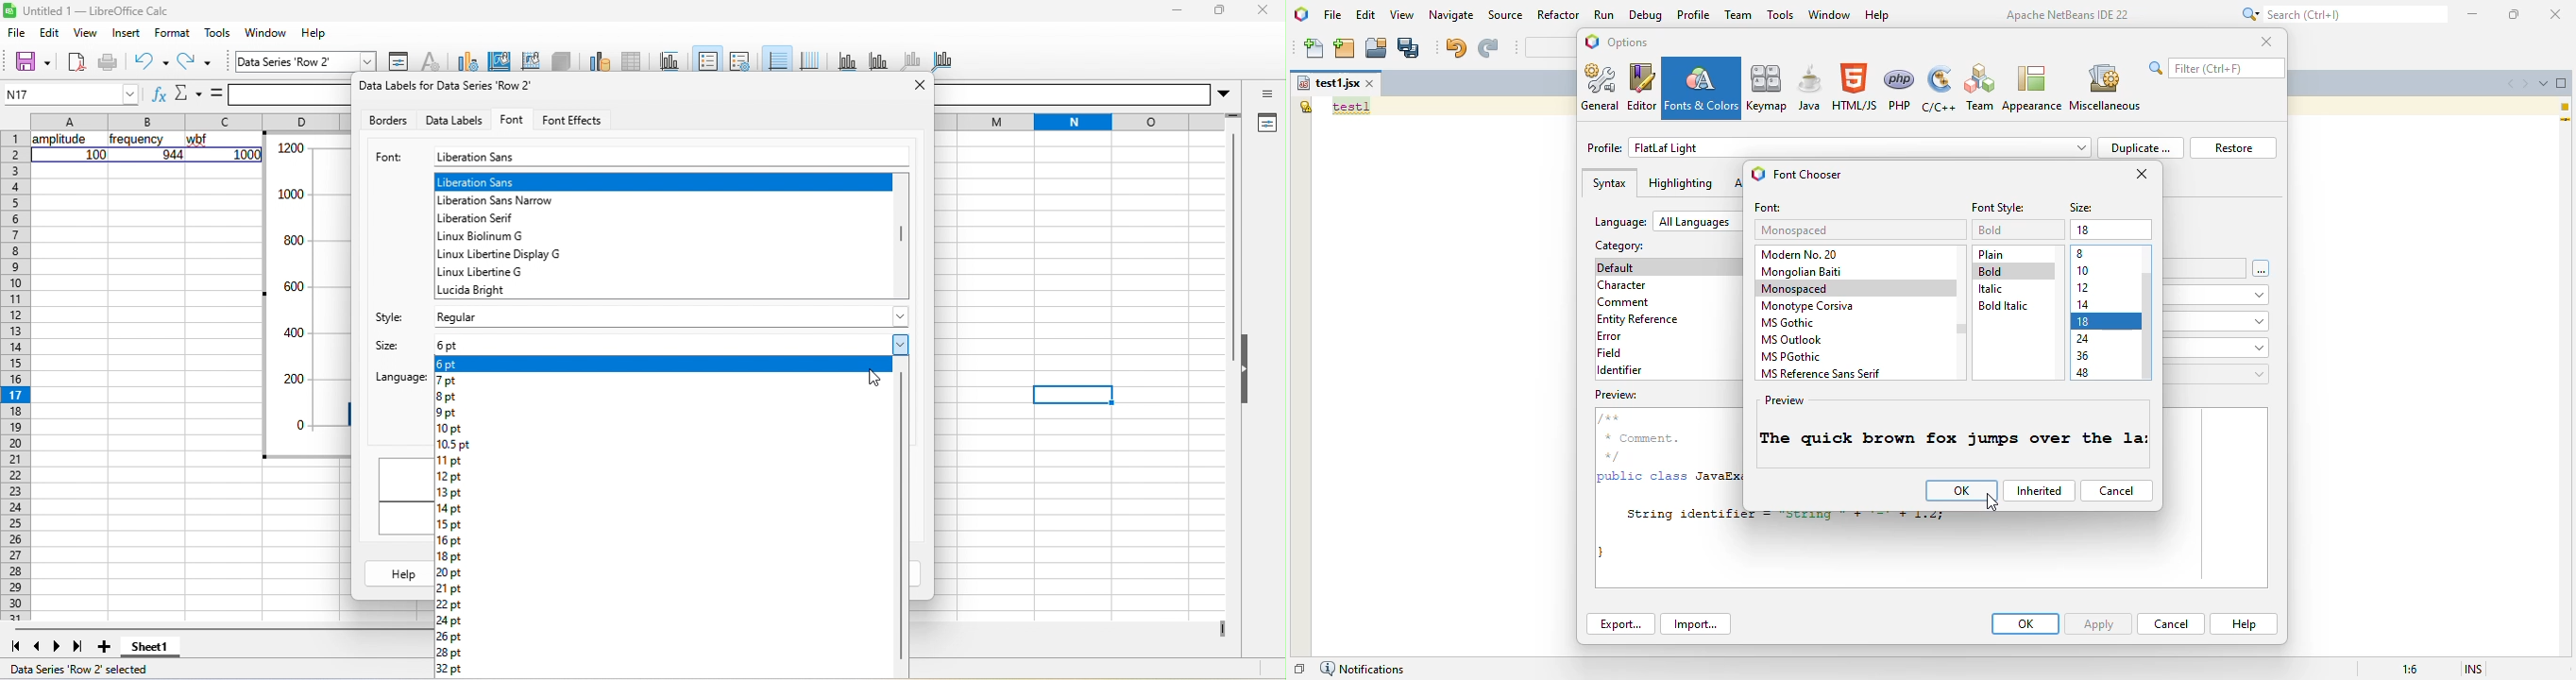 Image resolution: width=2576 pixels, height=700 pixels. I want to click on sheet 1, so click(151, 651).